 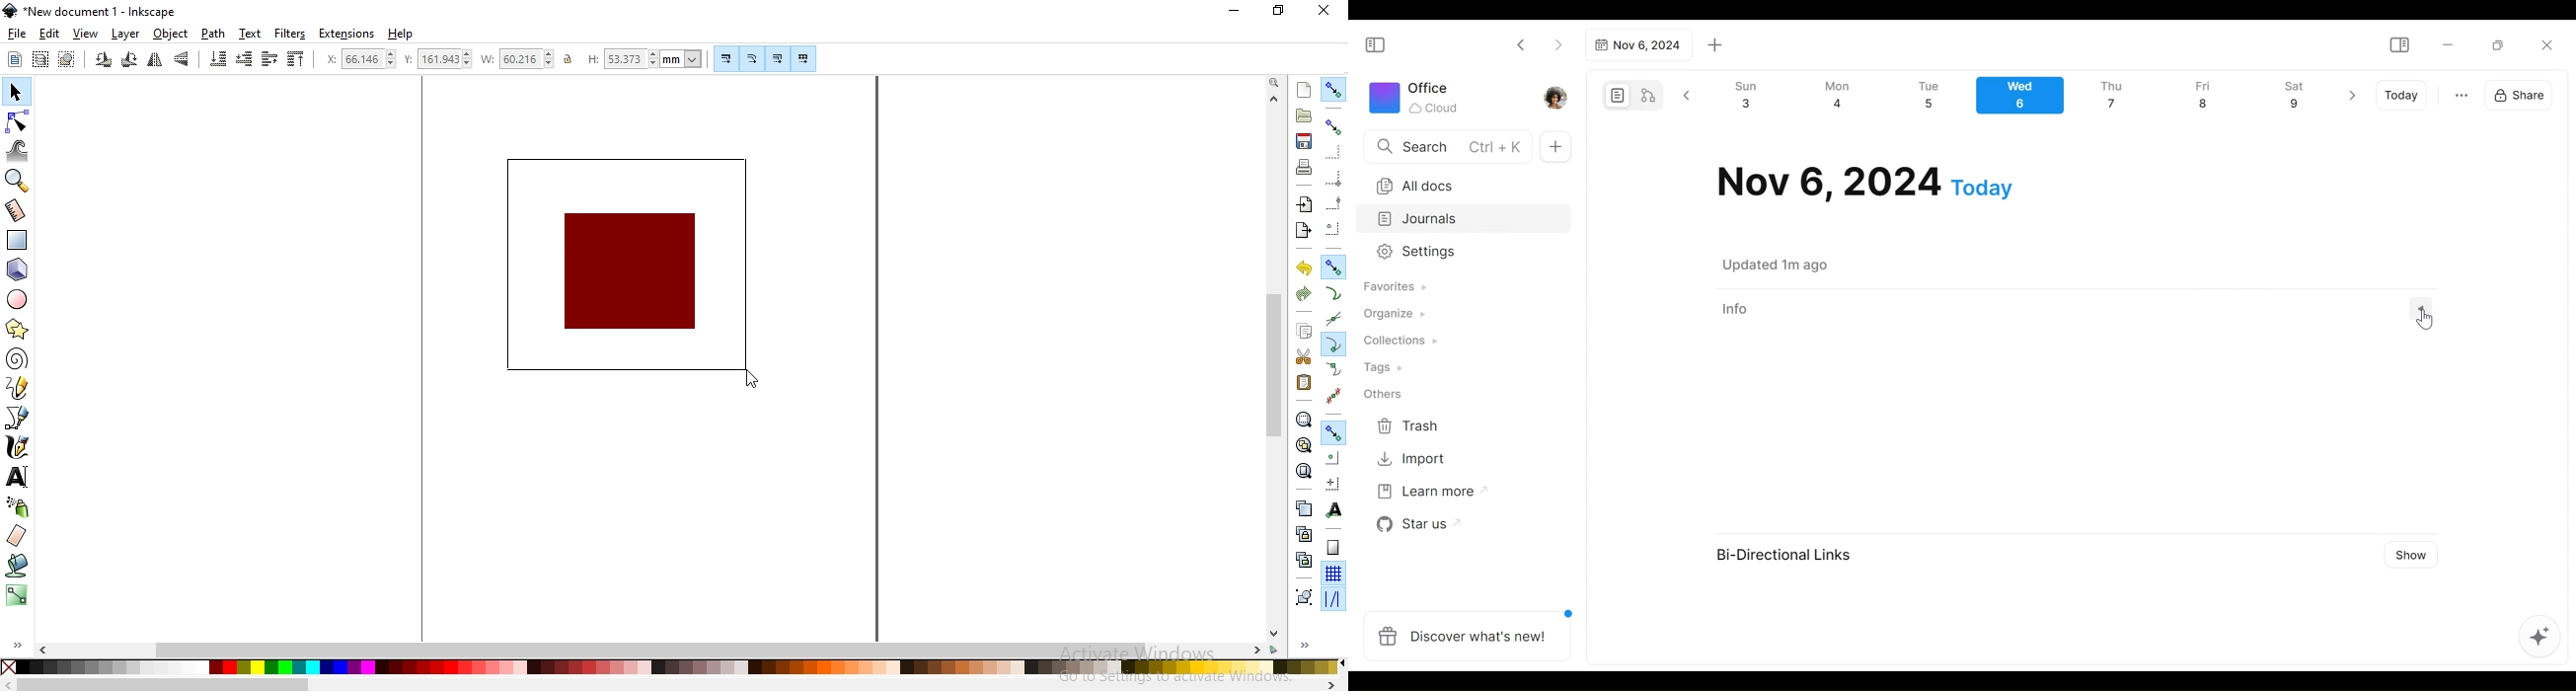 I want to click on Collections, so click(x=1399, y=342).